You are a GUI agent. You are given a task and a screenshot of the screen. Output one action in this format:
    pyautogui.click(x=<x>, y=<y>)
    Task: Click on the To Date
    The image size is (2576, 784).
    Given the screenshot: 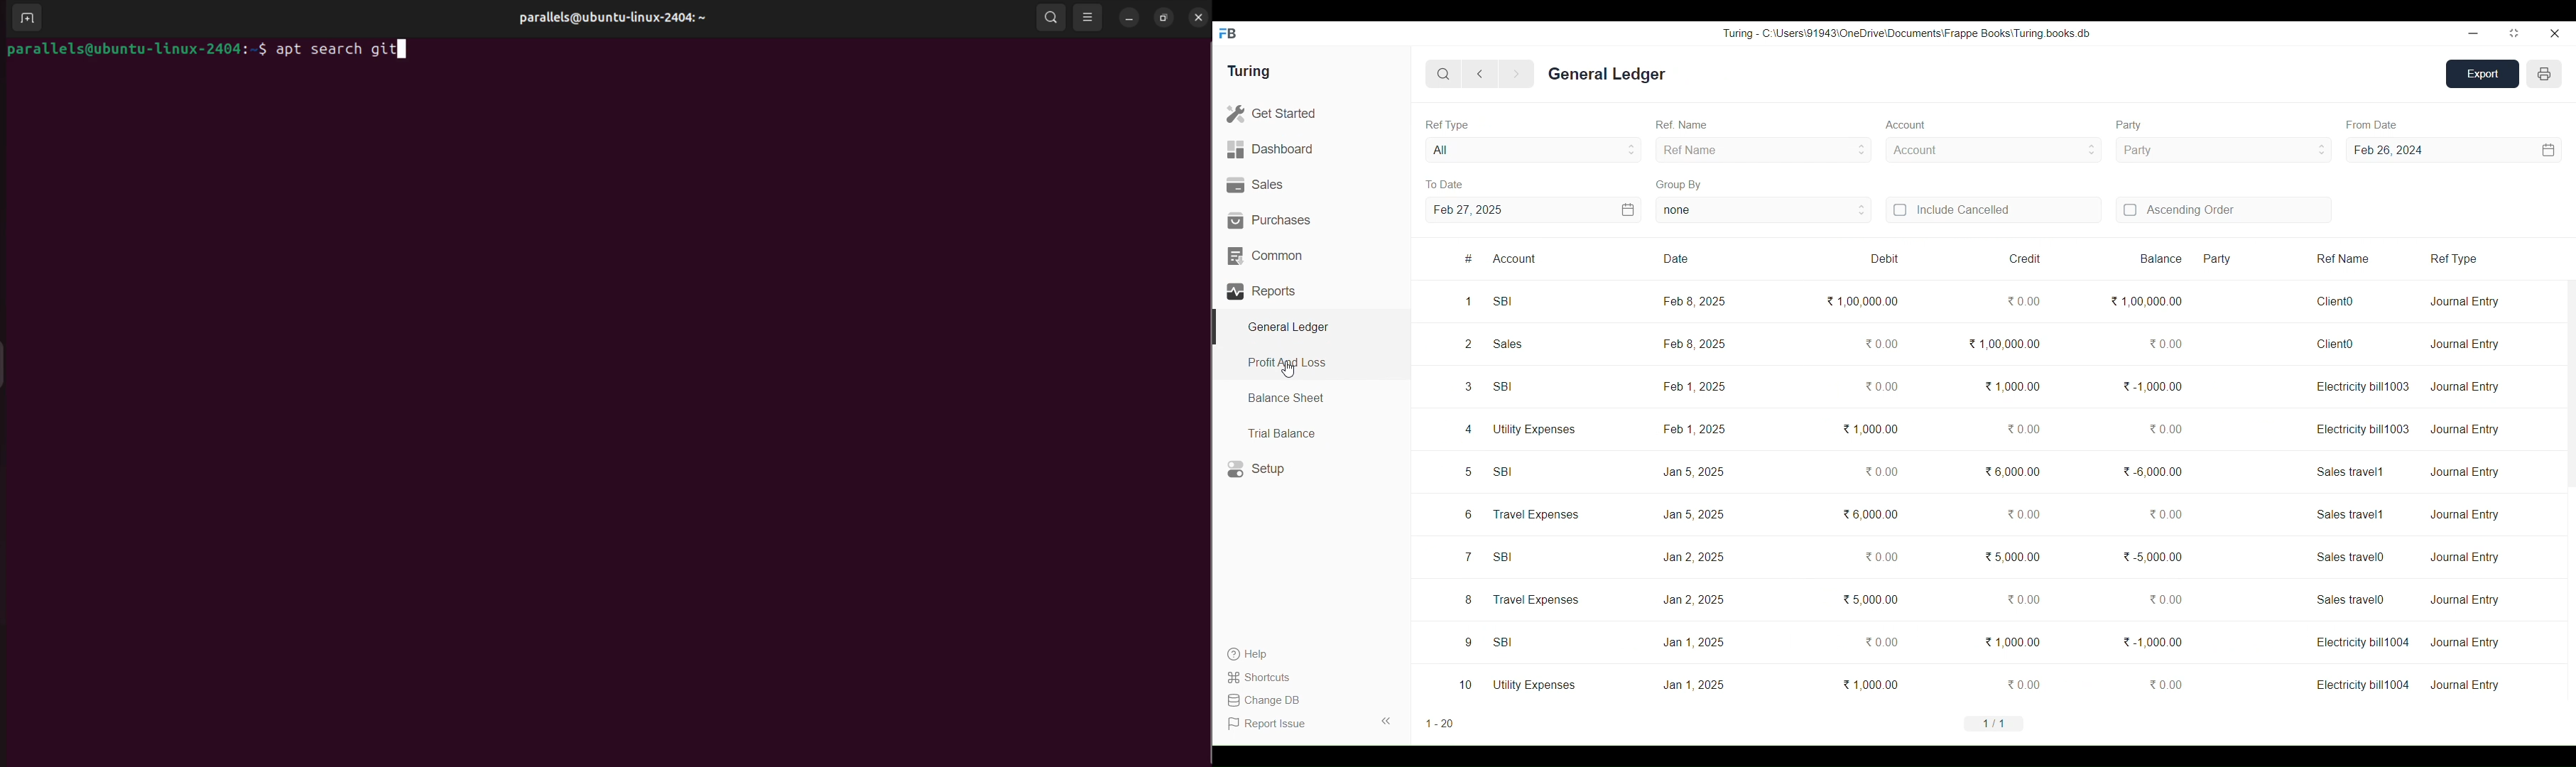 What is the action you would take?
    pyautogui.click(x=1444, y=185)
    